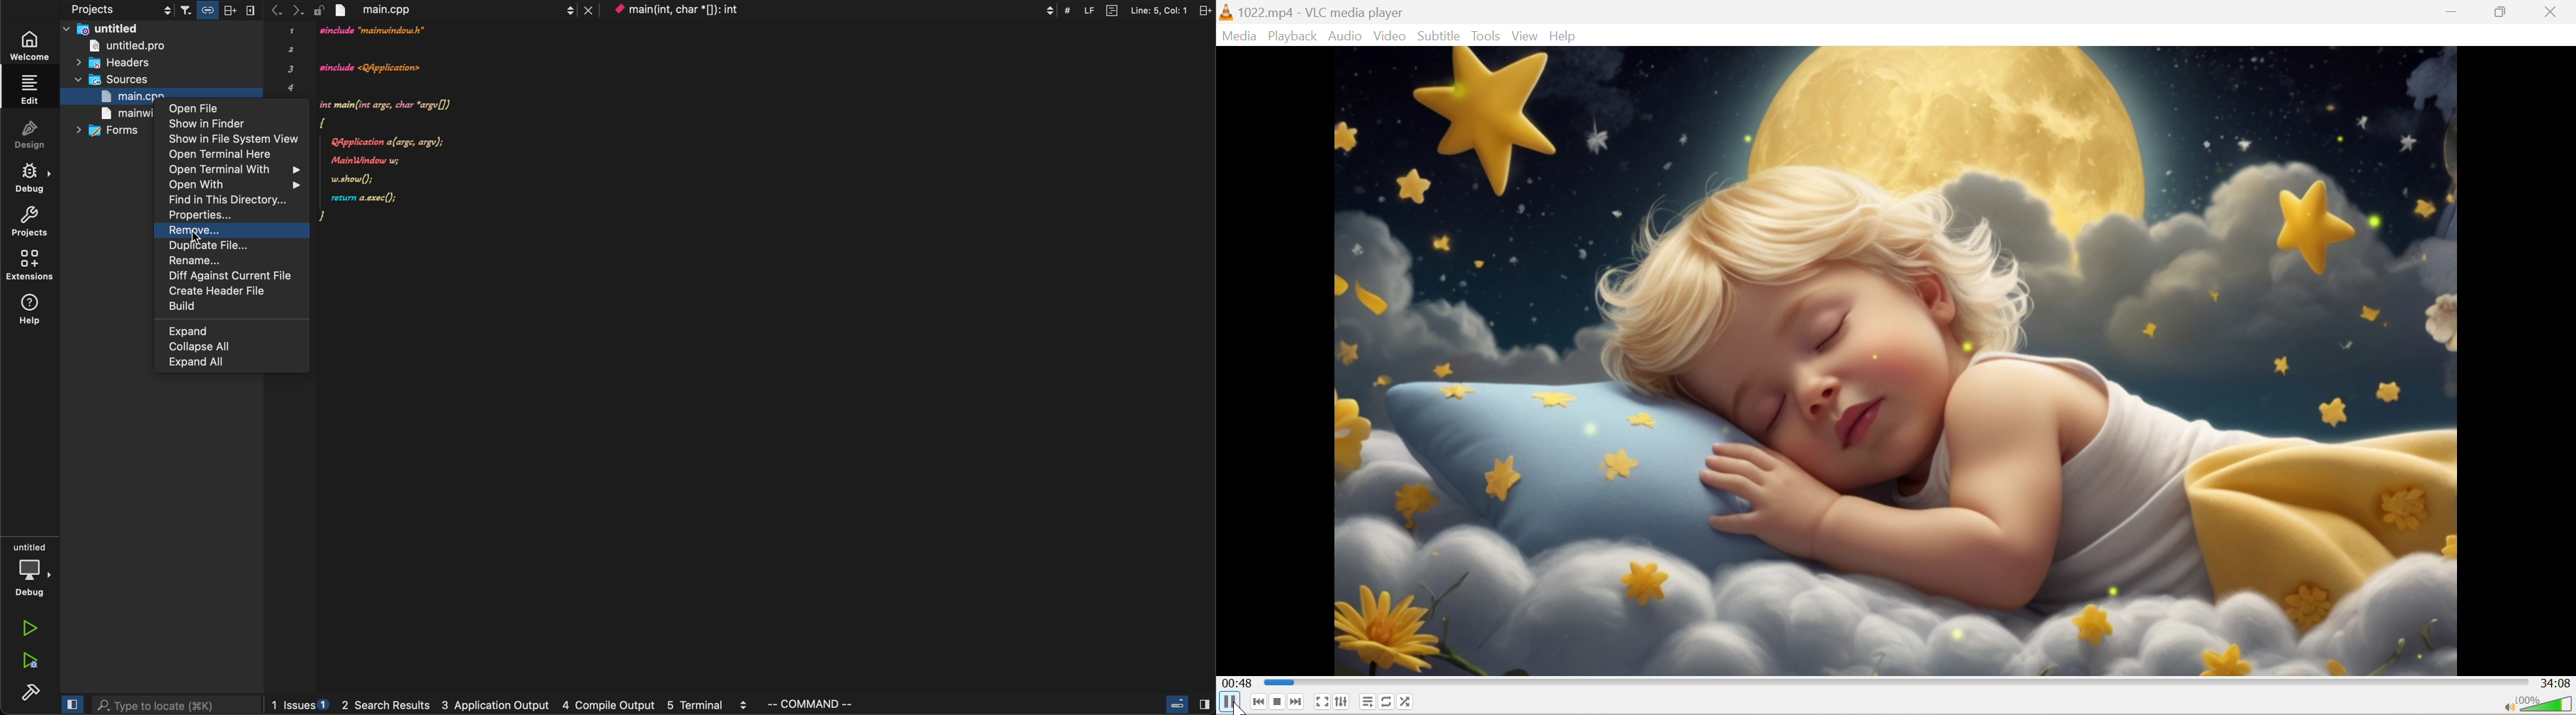 Image resolution: width=2576 pixels, height=728 pixels. I want to click on properties, so click(211, 215).